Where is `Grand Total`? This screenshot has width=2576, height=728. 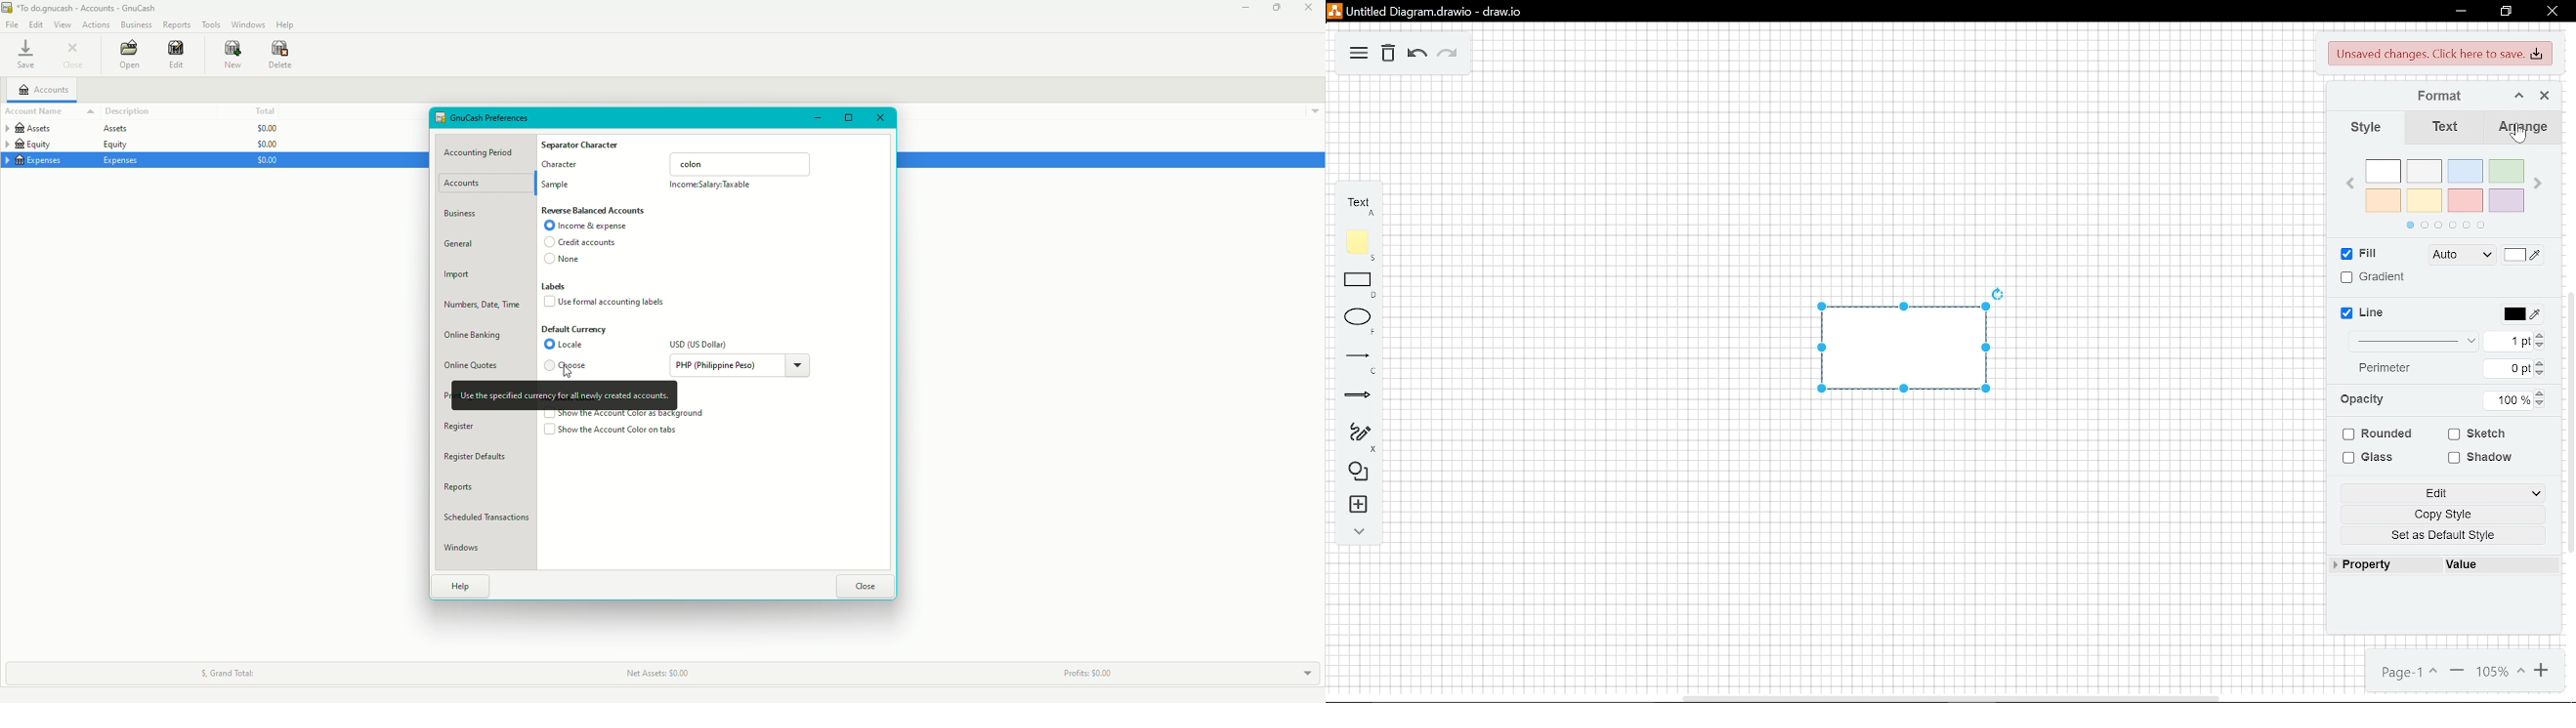 Grand Total is located at coordinates (228, 673).